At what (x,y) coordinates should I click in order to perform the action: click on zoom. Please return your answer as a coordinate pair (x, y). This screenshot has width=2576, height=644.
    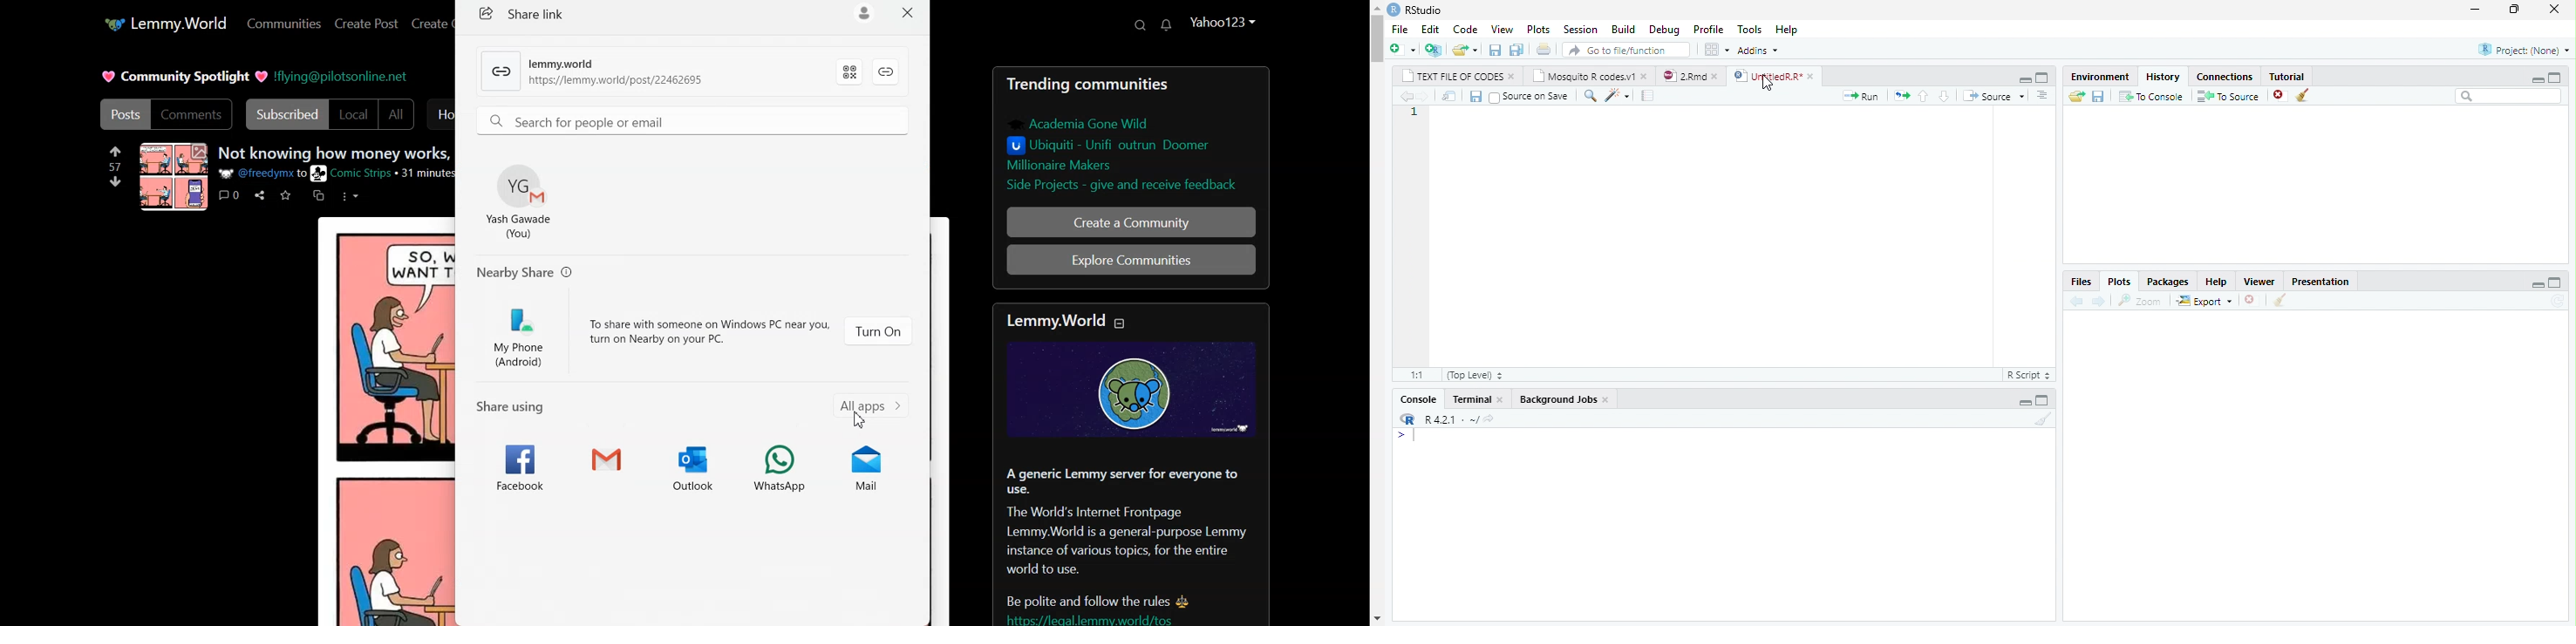
    Looking at the image, I should click on (2141, 300).